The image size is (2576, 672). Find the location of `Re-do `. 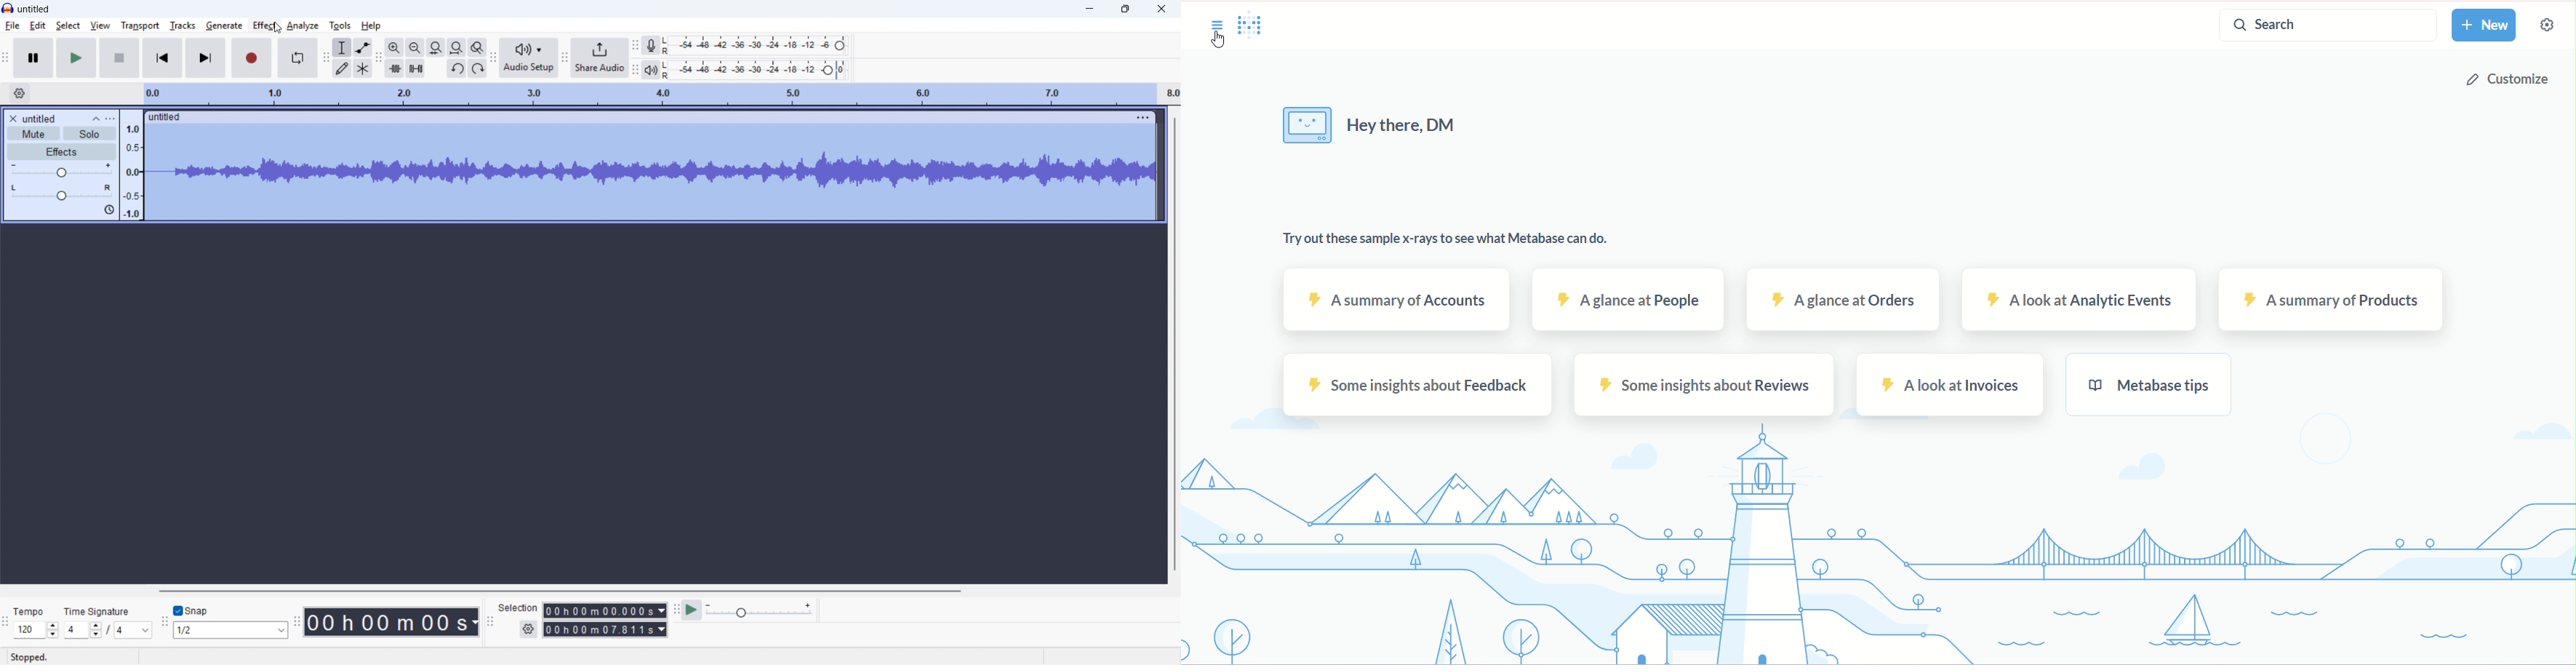

Re-do  is located at coordinates (478, 68).